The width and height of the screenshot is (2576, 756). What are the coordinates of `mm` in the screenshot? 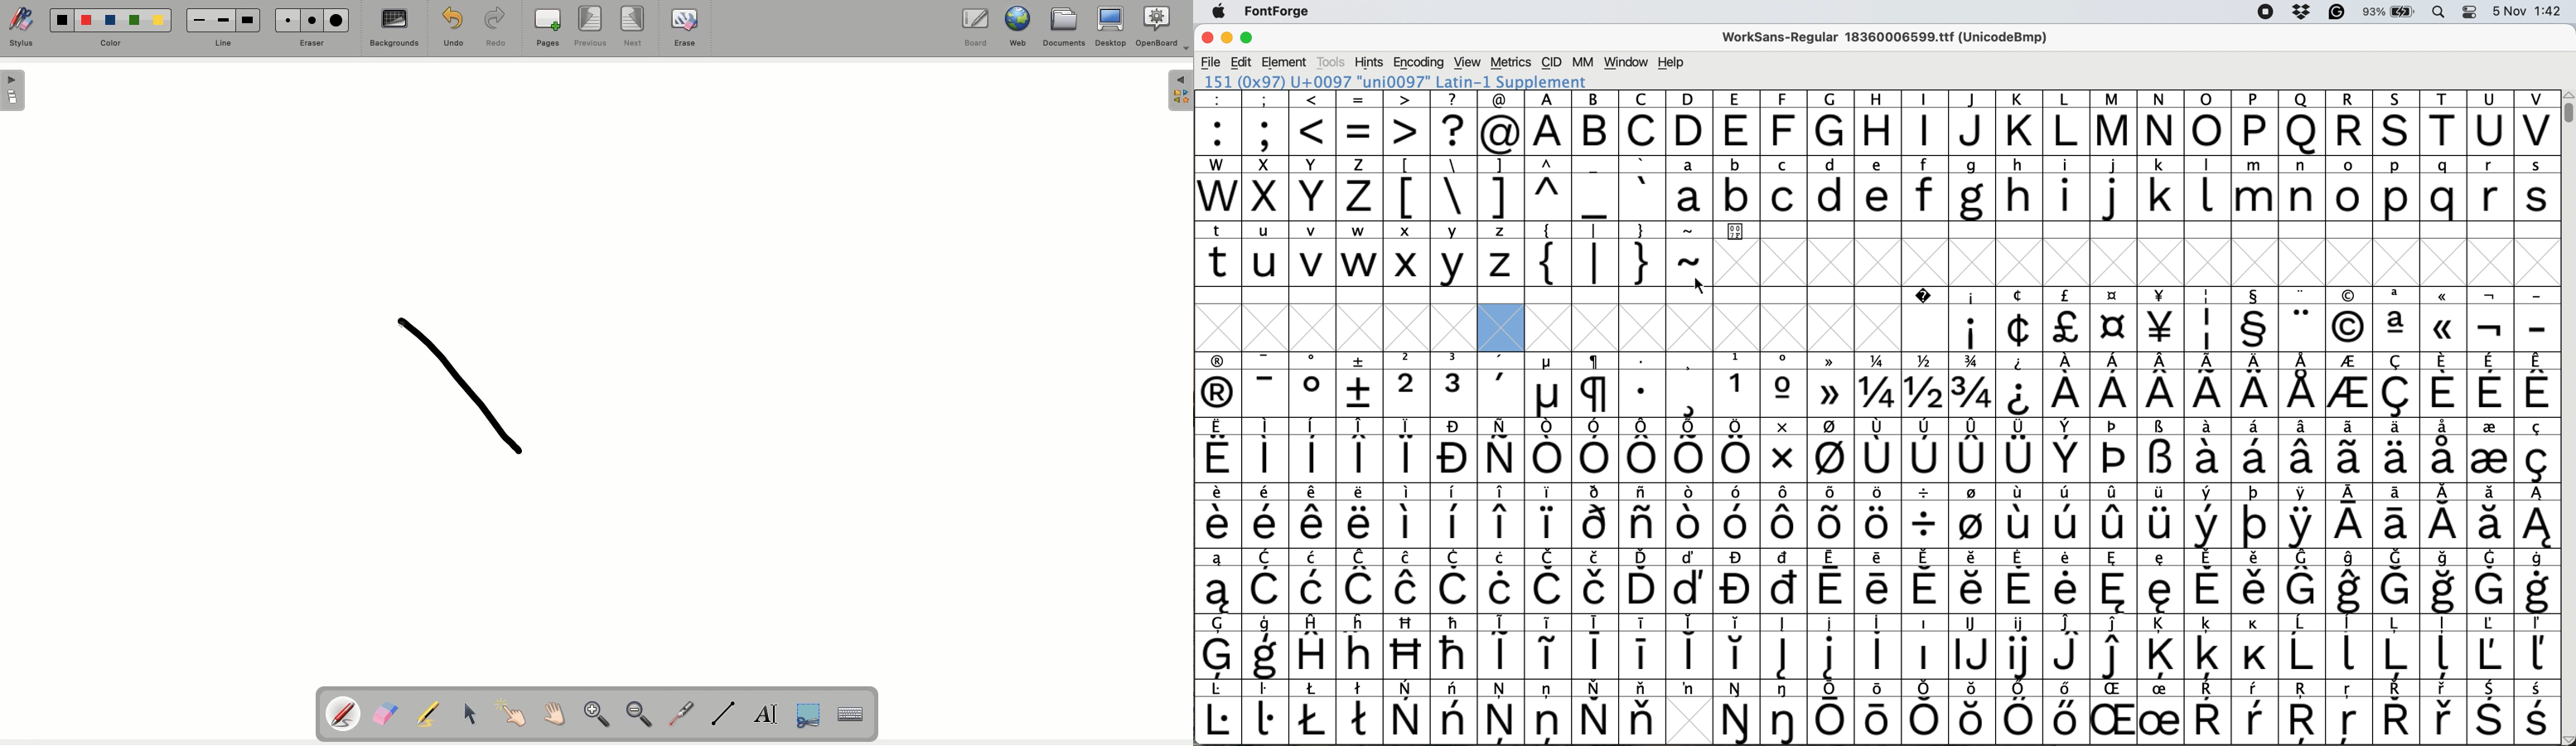 It's located at (1582, 62).